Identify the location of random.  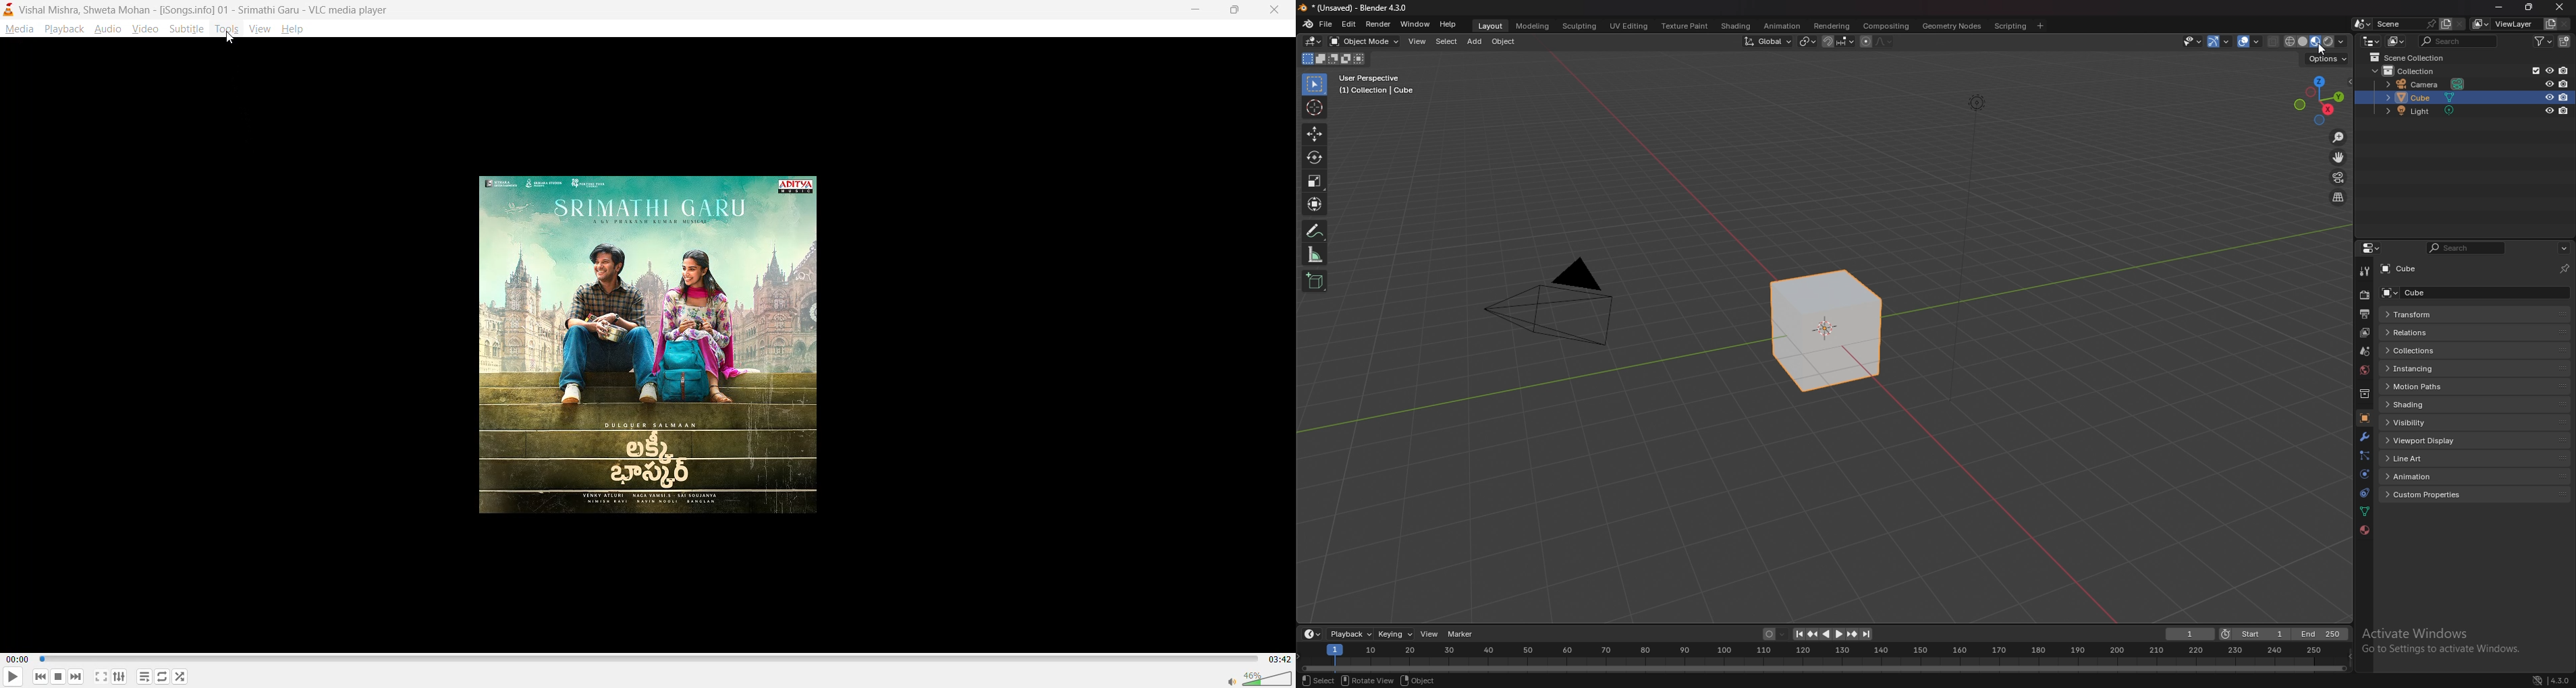
(180, 676).